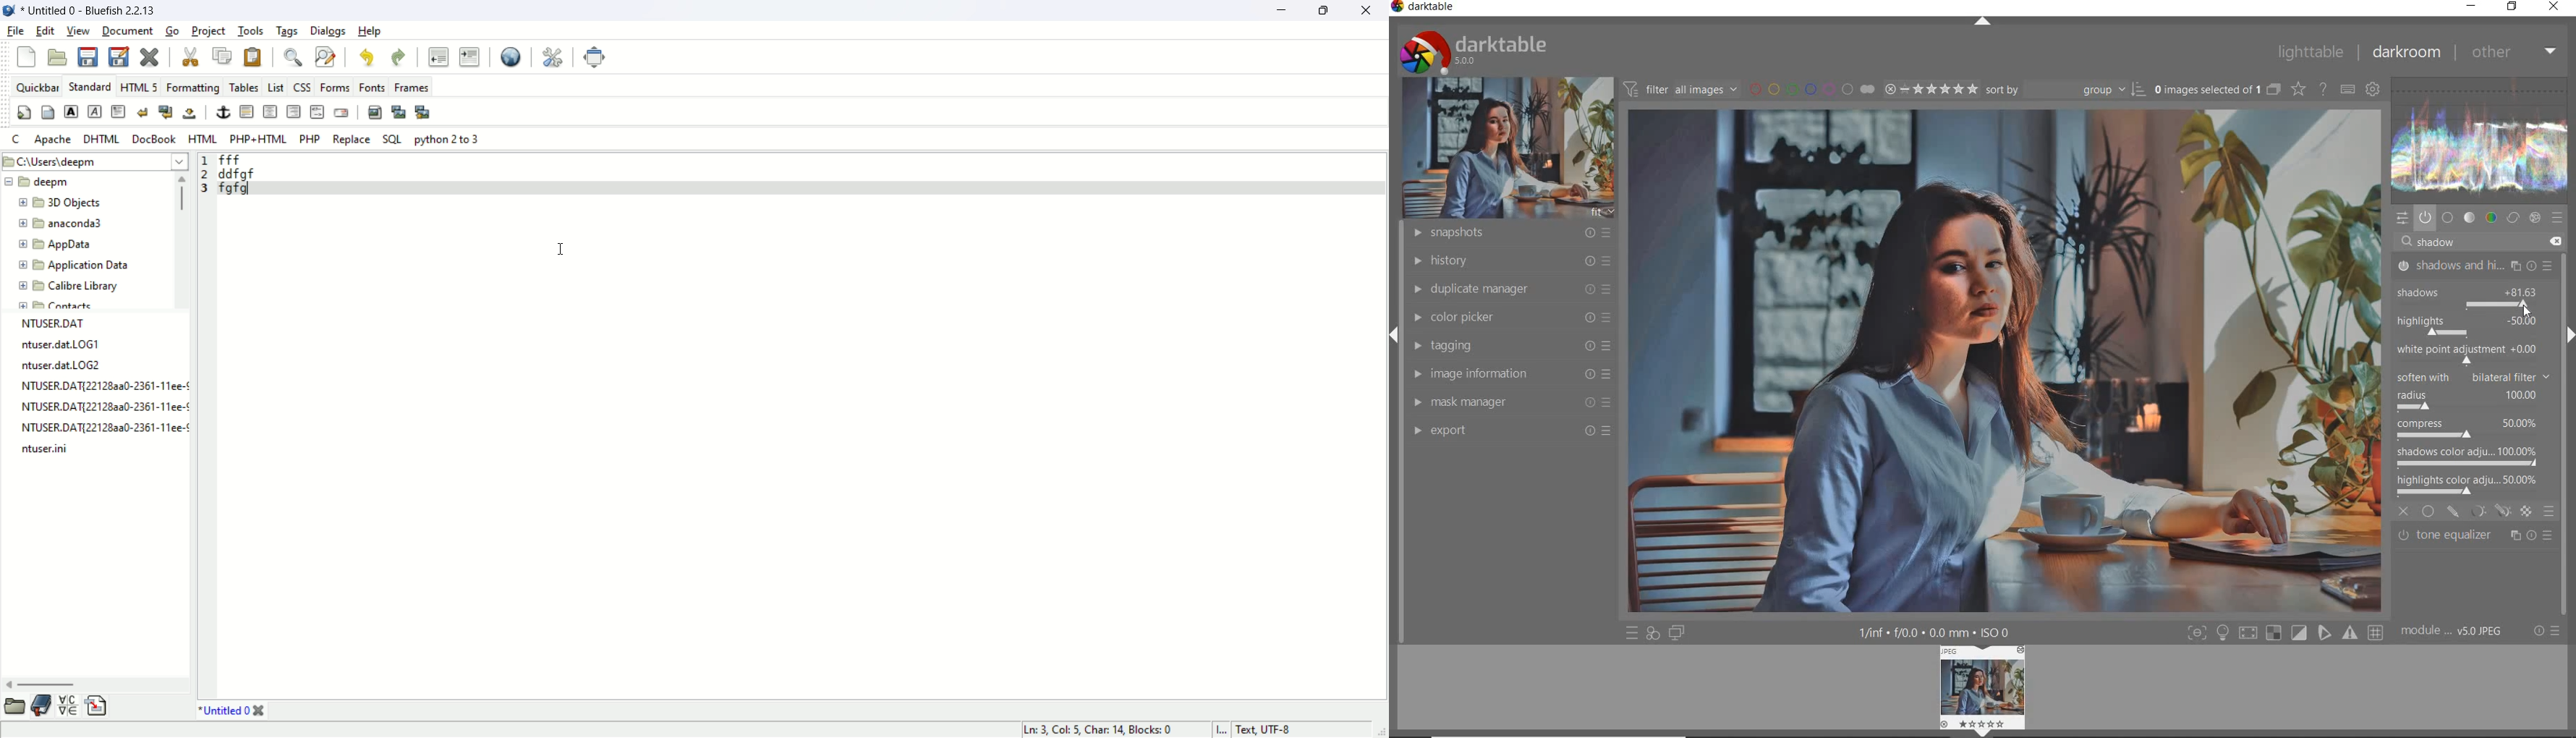 The height and width of the screenshot is (756, 2576). What do you see at coordinates (2569, 335) in the screenshot?
I see `expand/collapse` at bounding box center [2569, 335].